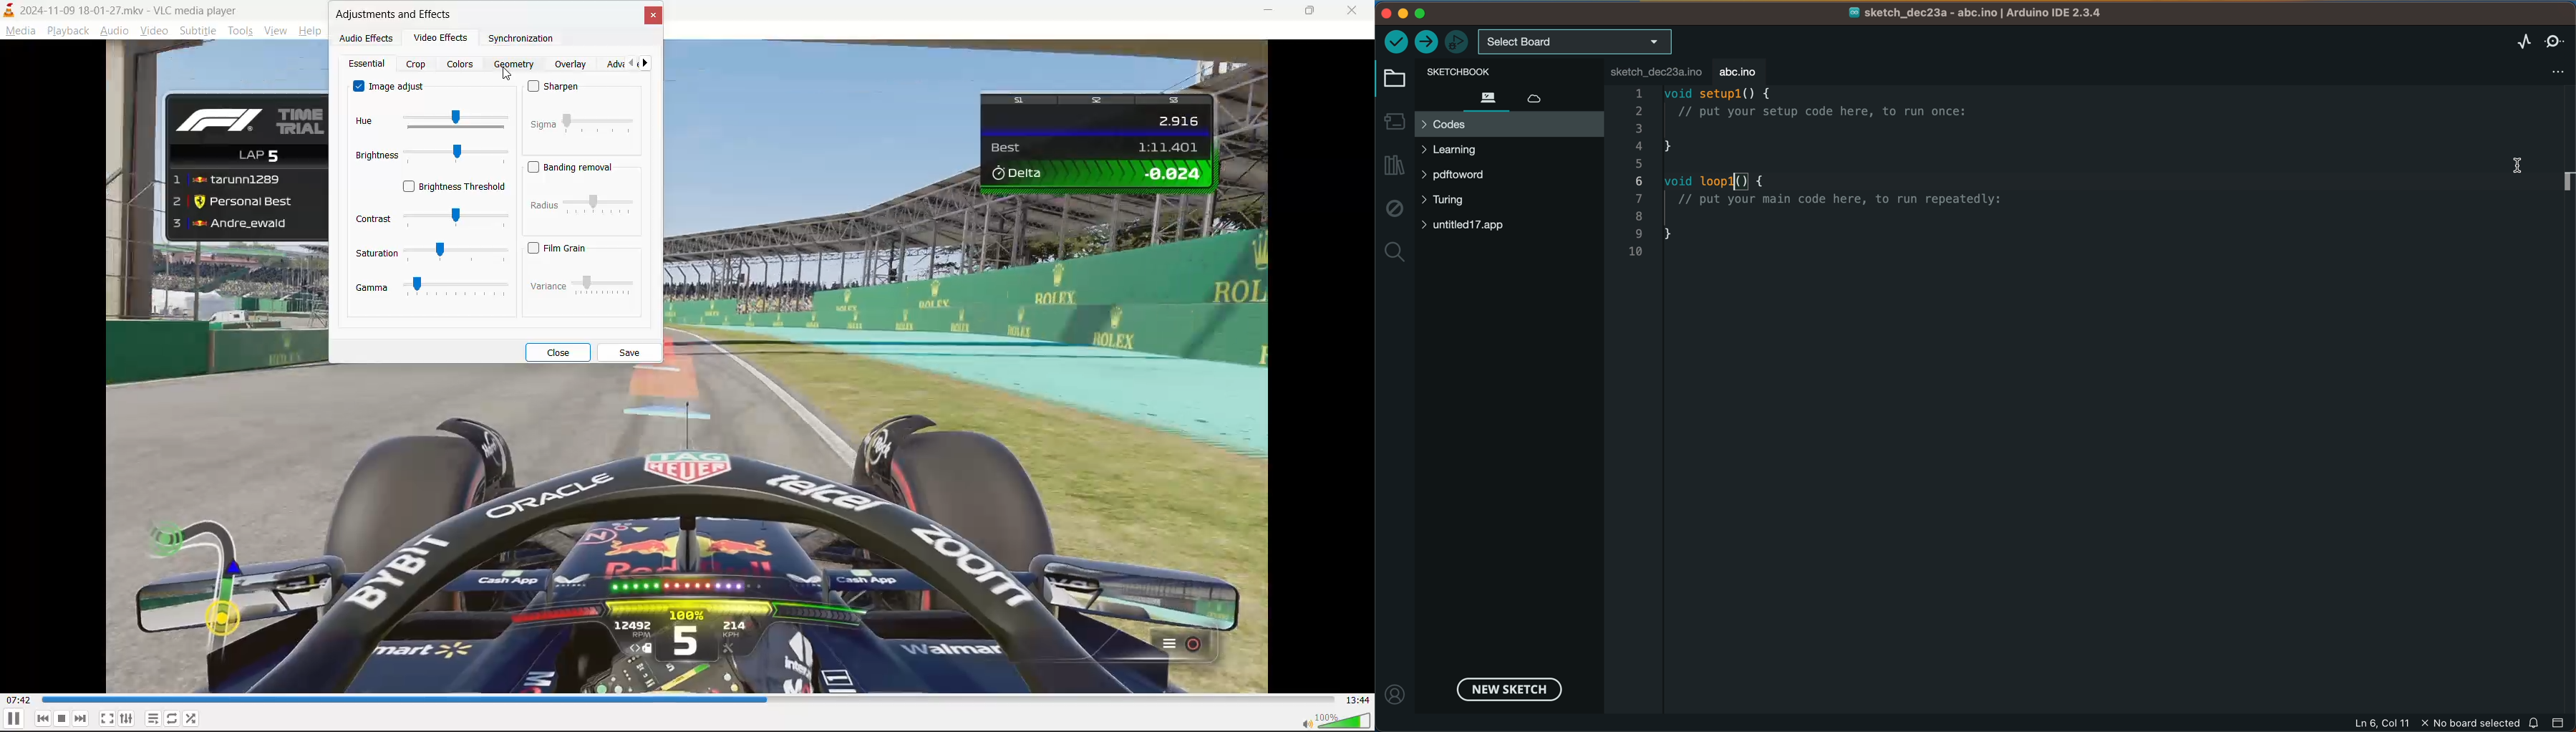 This screenshot has width=2576, height=756. Describe the element at coordinates (573, 168) in the screenshot. I see `banding removal` at that location.